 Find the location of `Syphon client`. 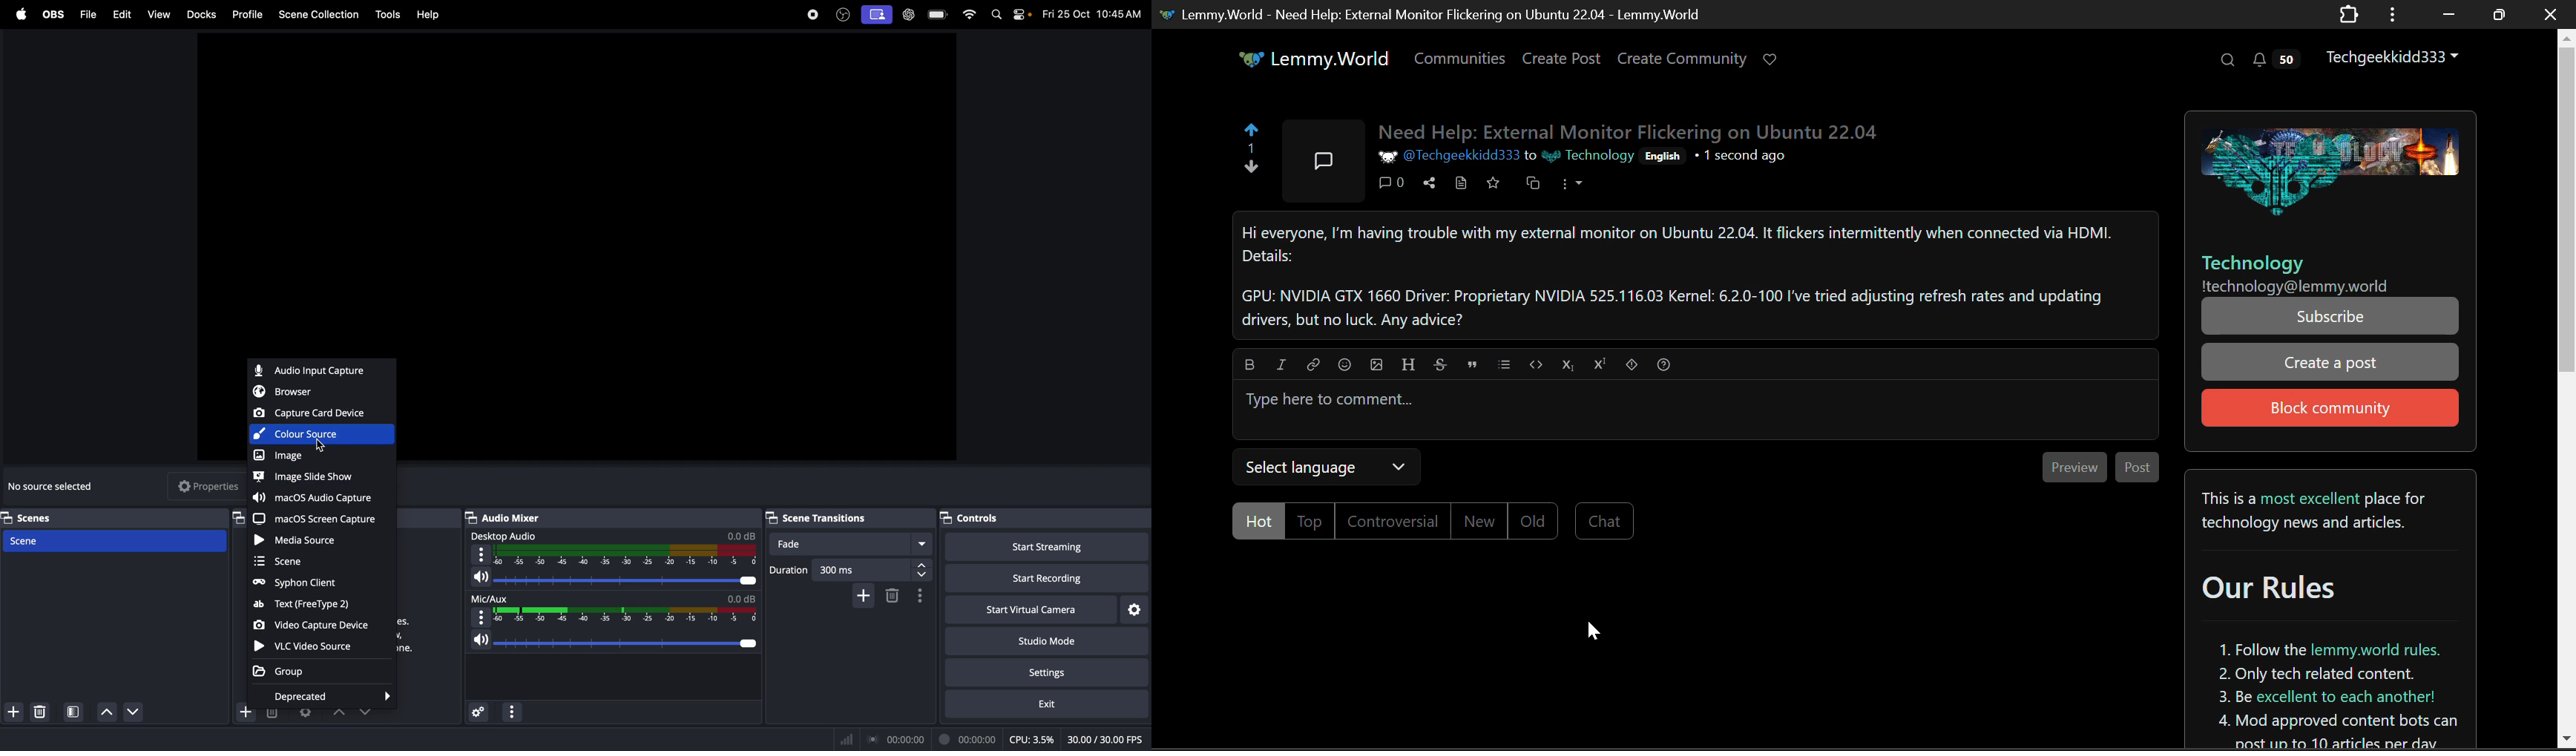

Syphon client is located at coordinates (299, 582).